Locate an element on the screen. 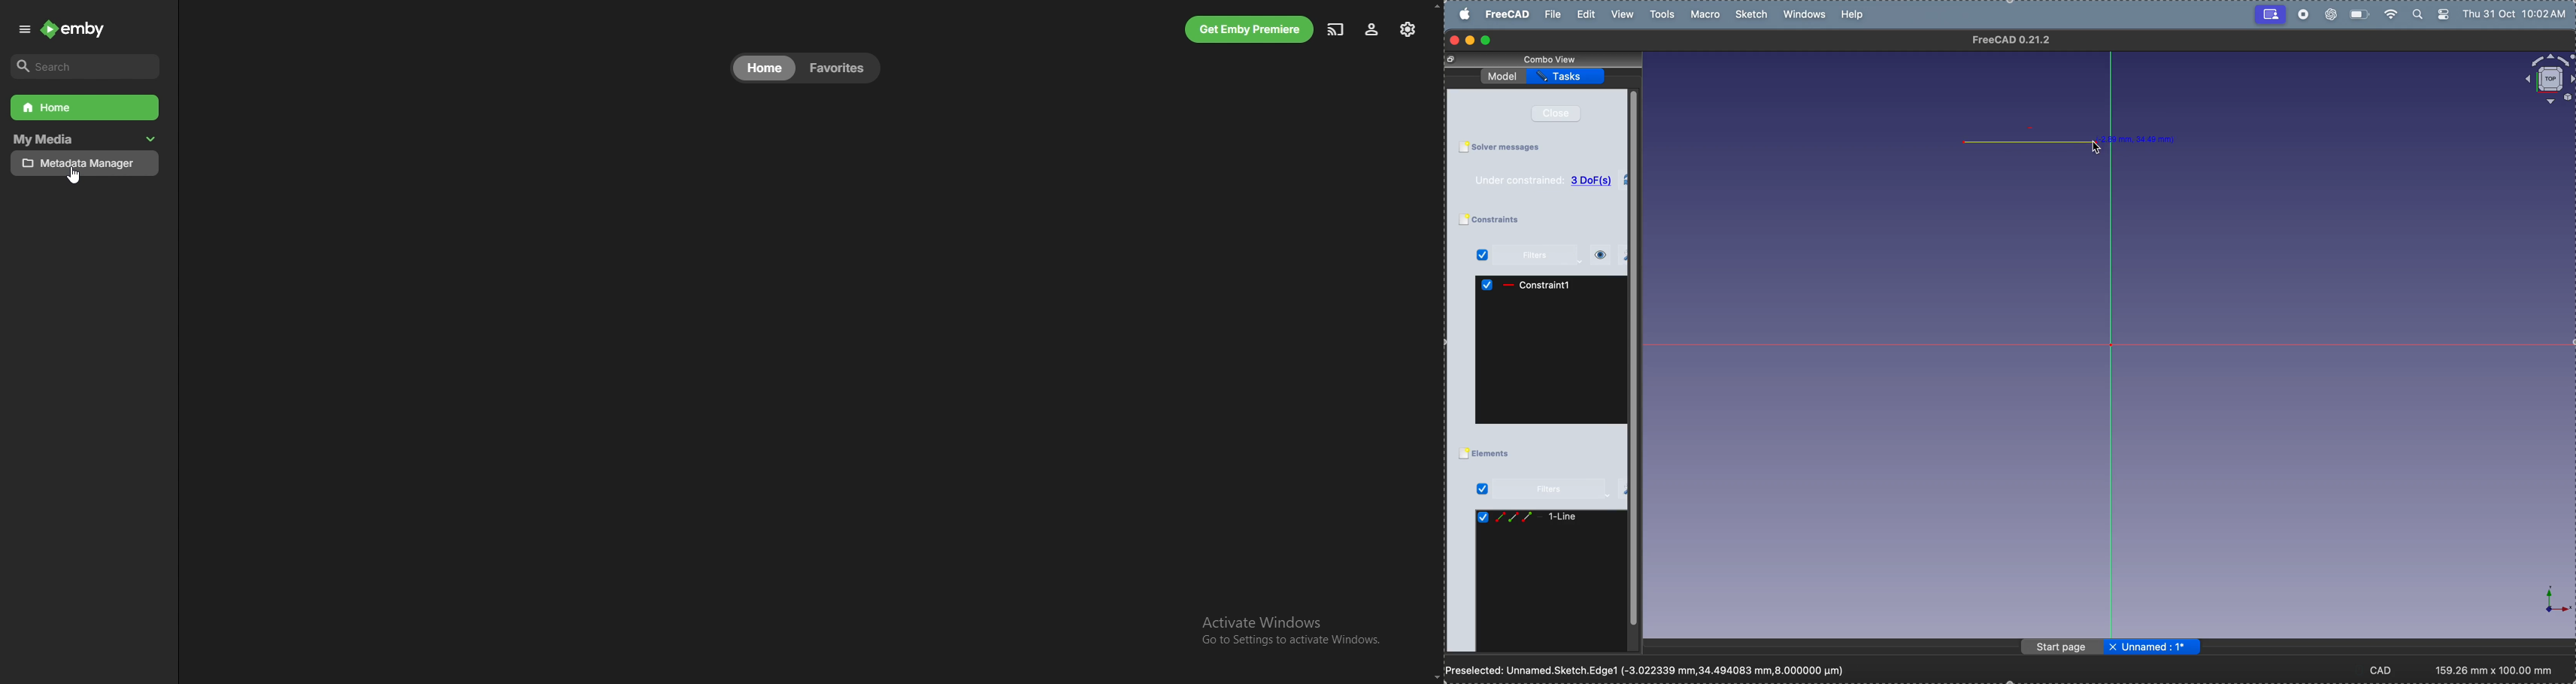  Preselected: Unnamed.Sketch.Edge1 (-3.022339 mm,34.494083 mm,8.000000 pm) is located at coordinates (1647, 671).